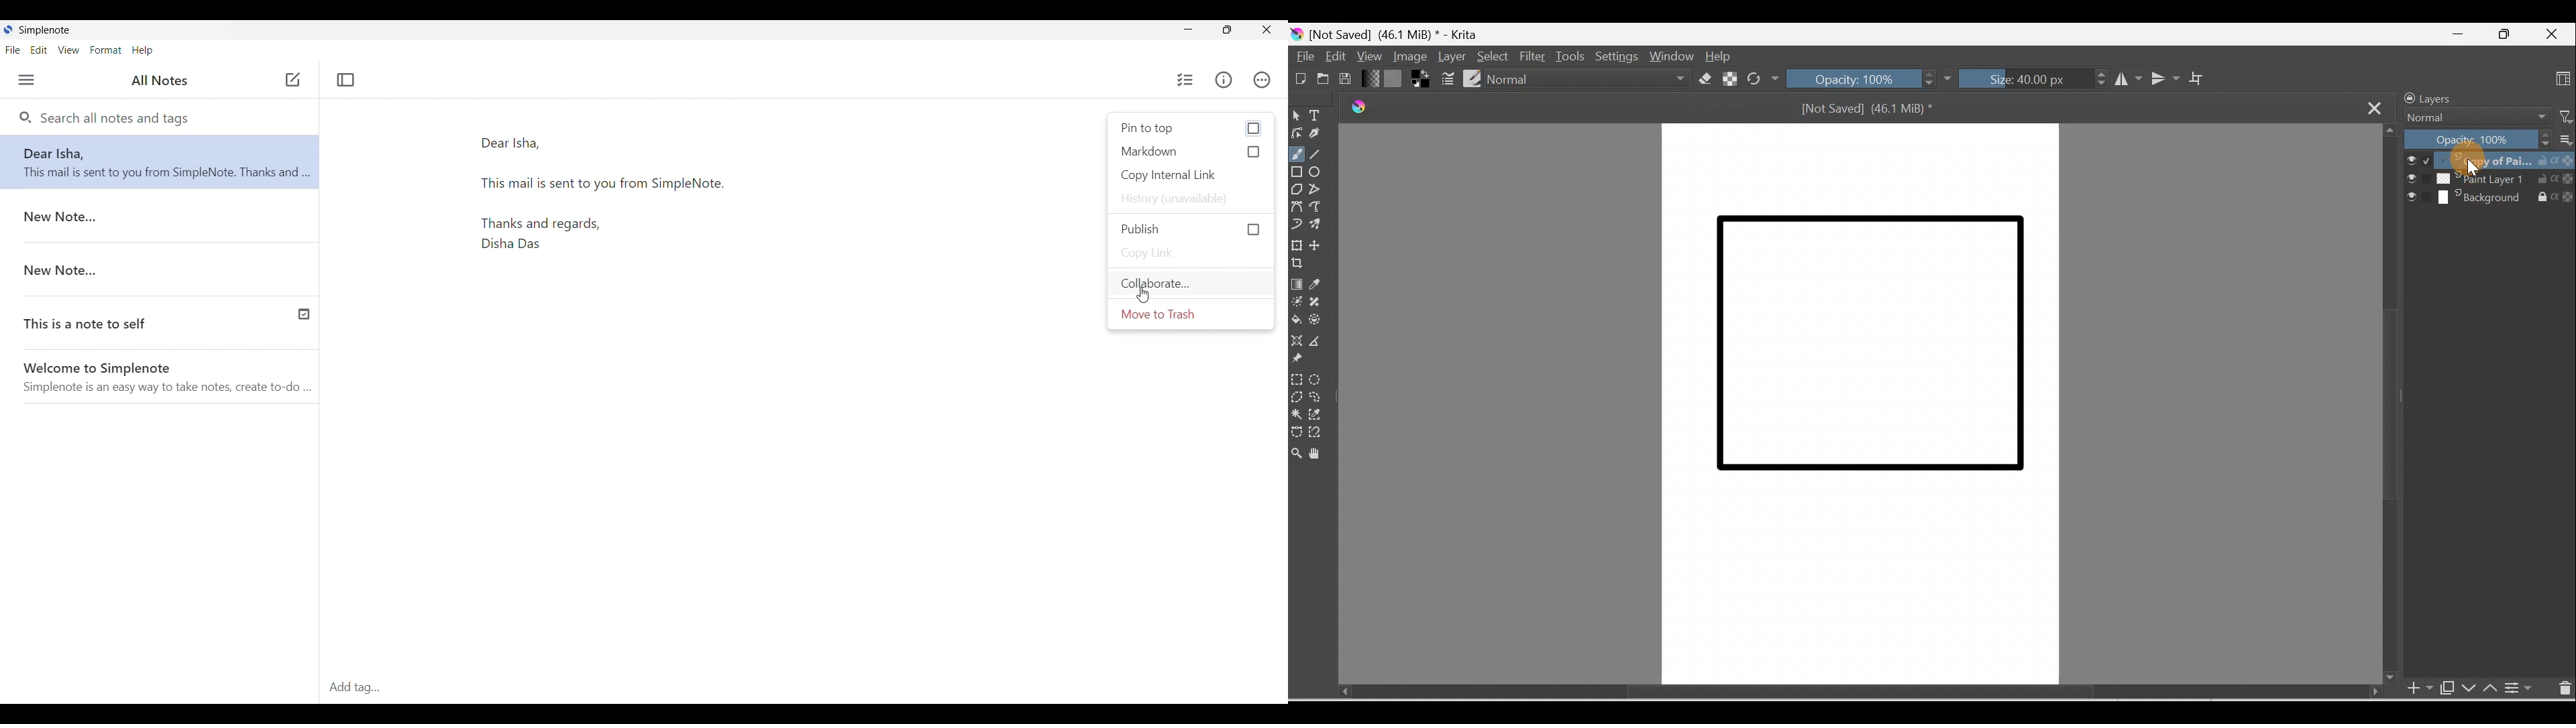 This screenshot has height=728, width=2576. What do you see at coordinates (1297, 155) in the screenshot?
I see `Freehand brush tool` at bounding box center [1297, 155].